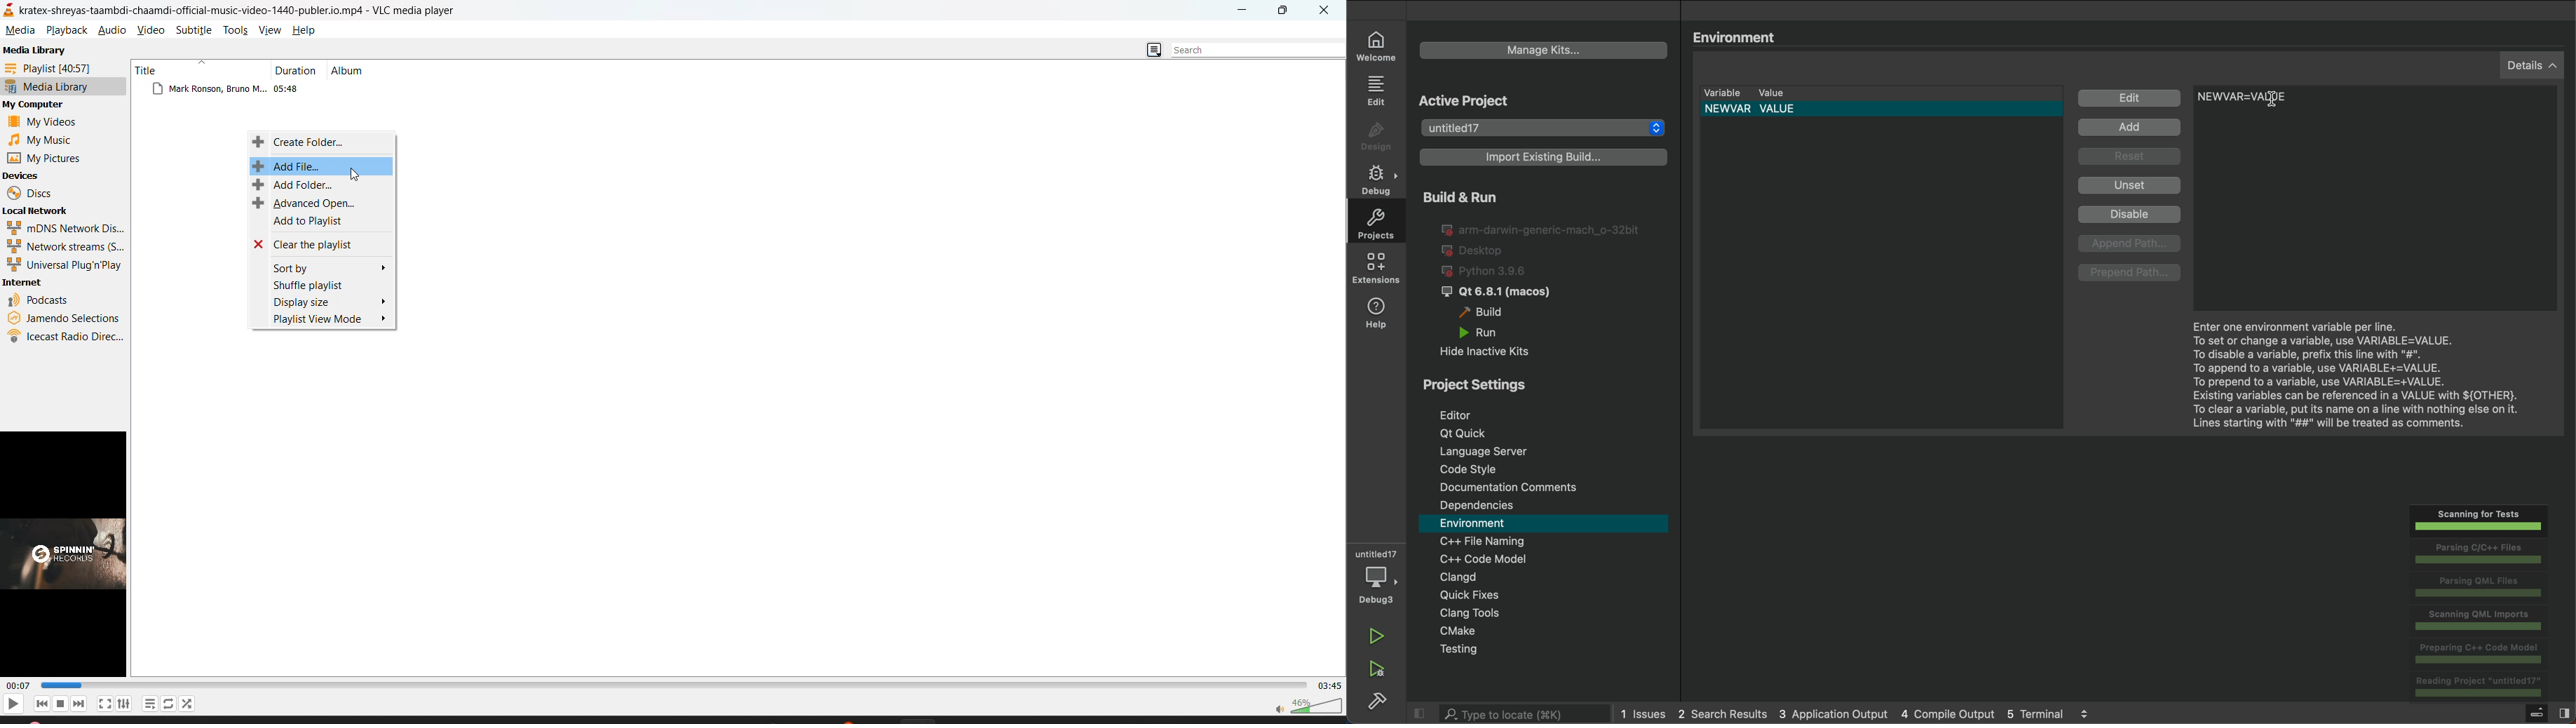 This screenshot has height=728, width=2576. Describe the element at coordinates (67, 247) in the screenshot. I see `network streams` at that location.